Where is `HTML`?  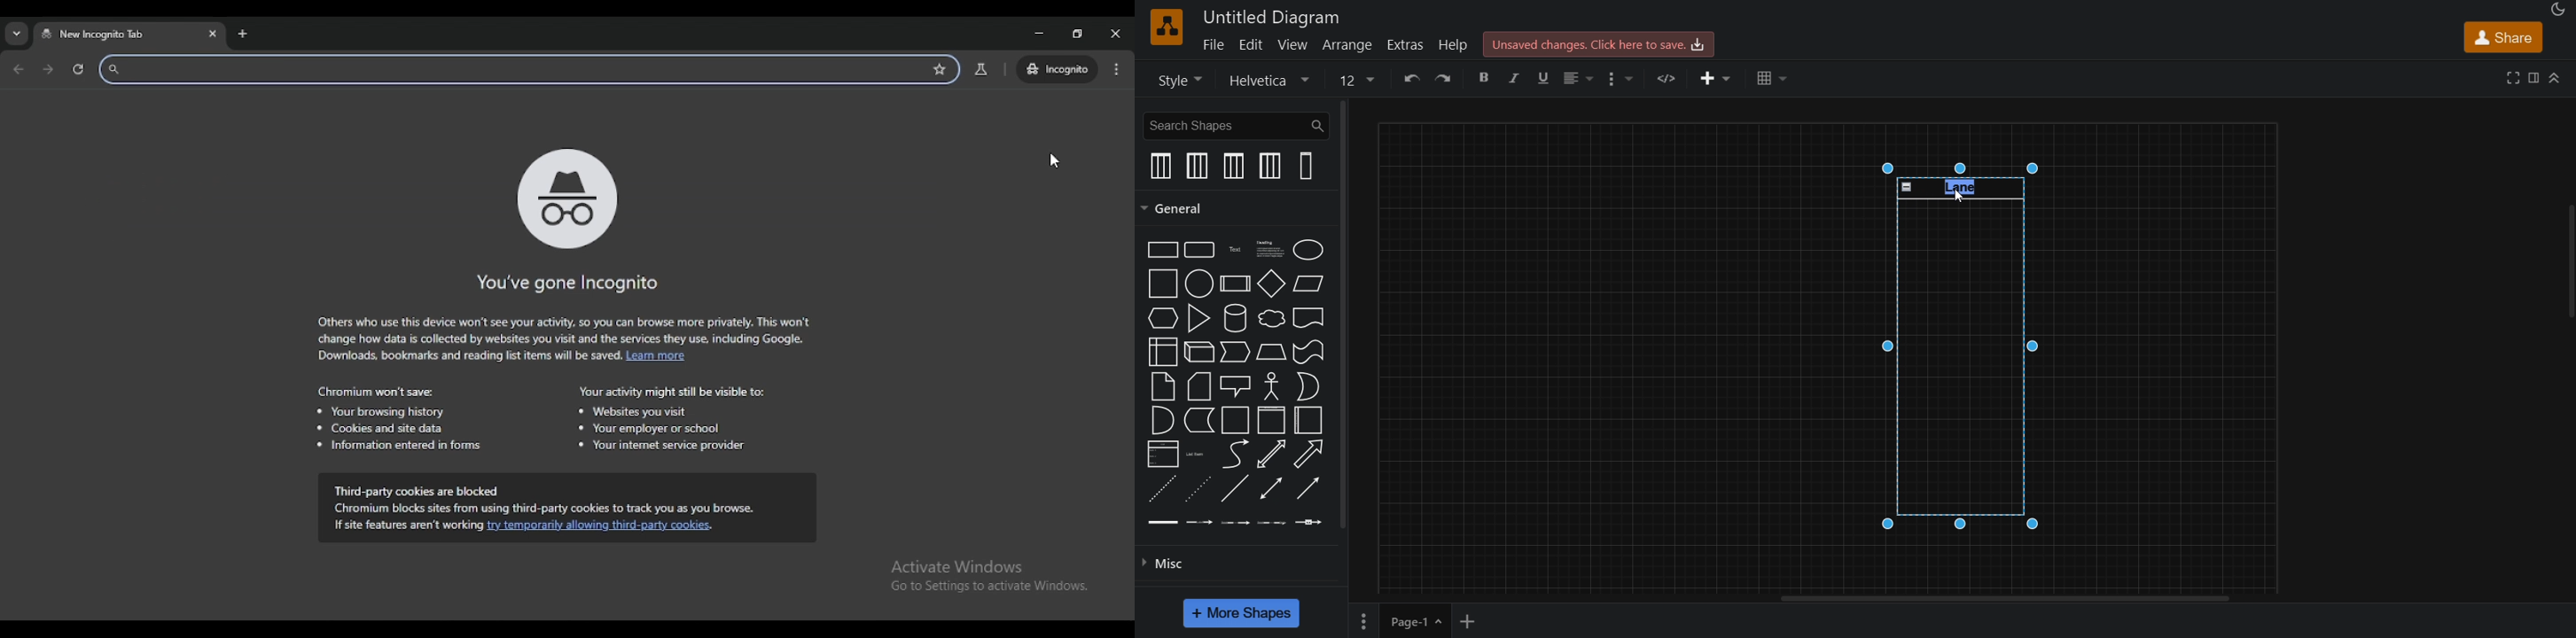
HTML is located at coordinates (1672, 77).